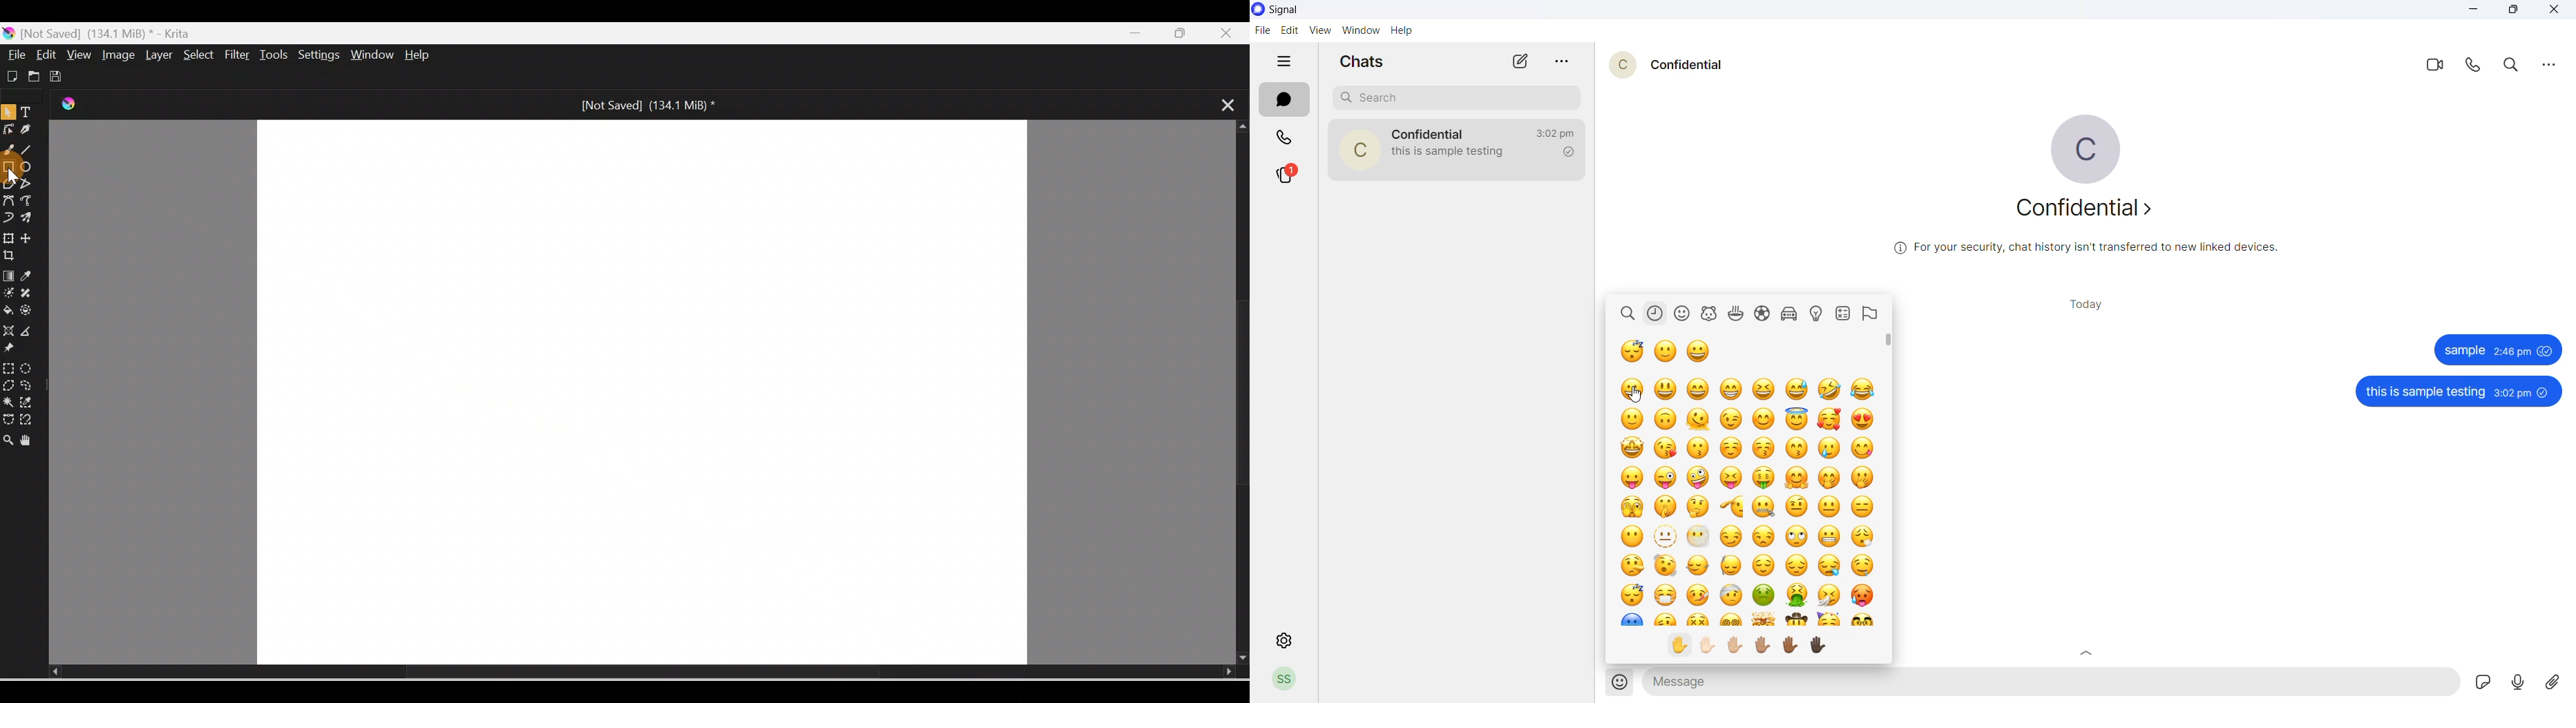 This screenshot has width=2576, height=728. Describe the element at coordinates (1711, 314) in the screenshot. I see `animal emojis` at that location.